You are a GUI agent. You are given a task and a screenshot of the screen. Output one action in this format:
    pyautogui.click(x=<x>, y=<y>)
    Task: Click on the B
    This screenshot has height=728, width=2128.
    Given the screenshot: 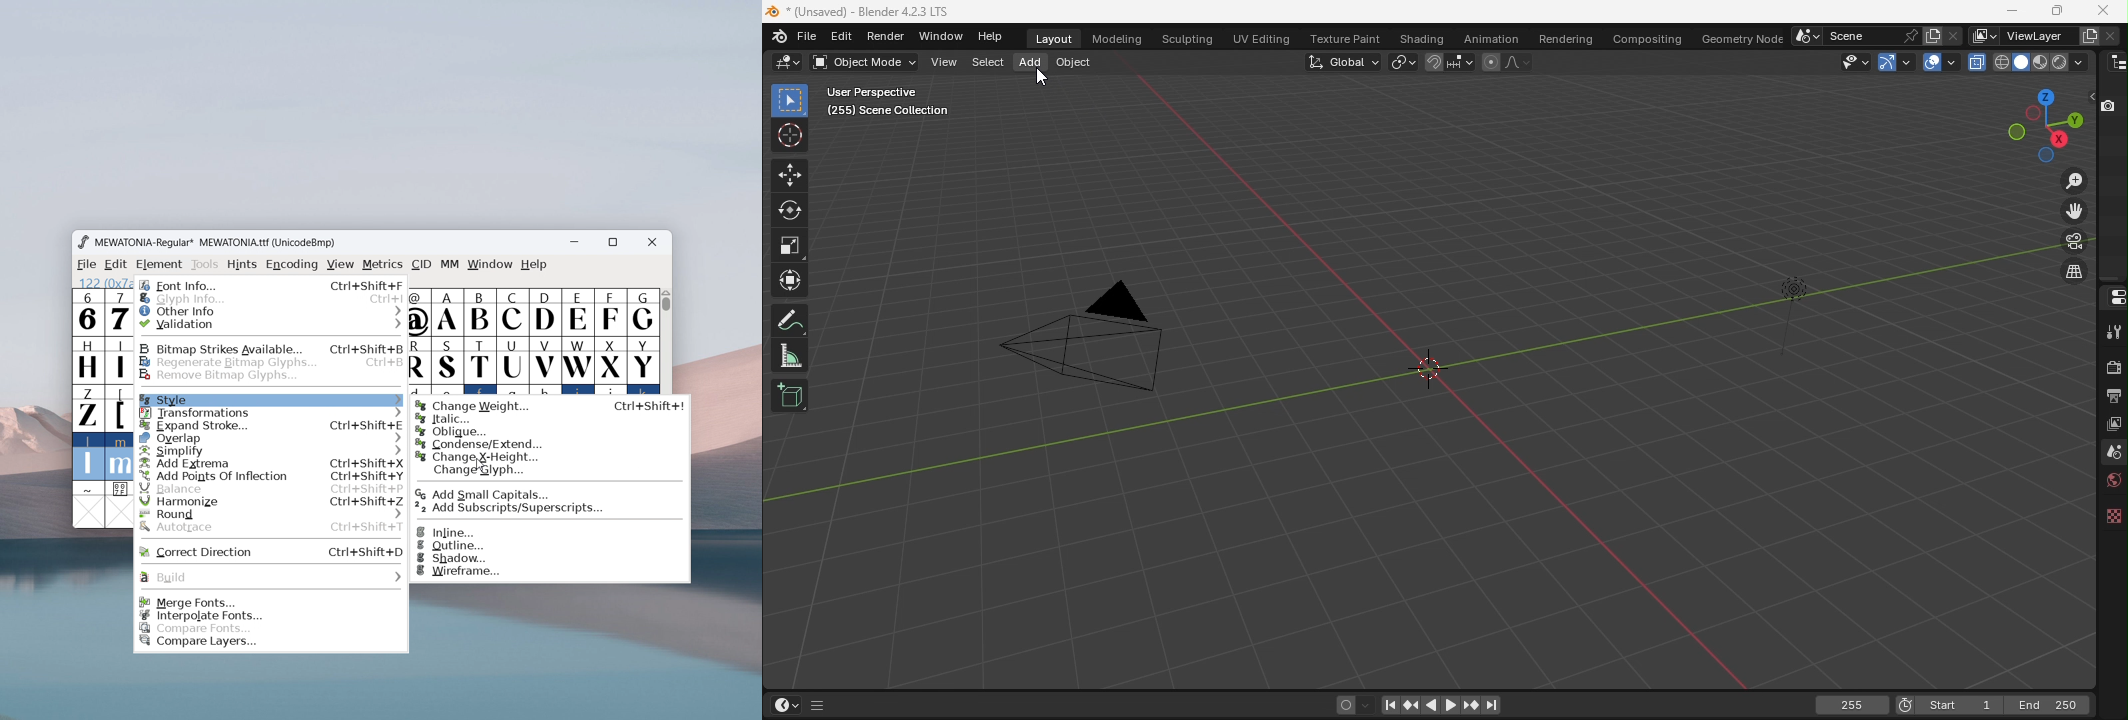 What is the action you would take?
    pyautogui.click(x=480, y=313)
    